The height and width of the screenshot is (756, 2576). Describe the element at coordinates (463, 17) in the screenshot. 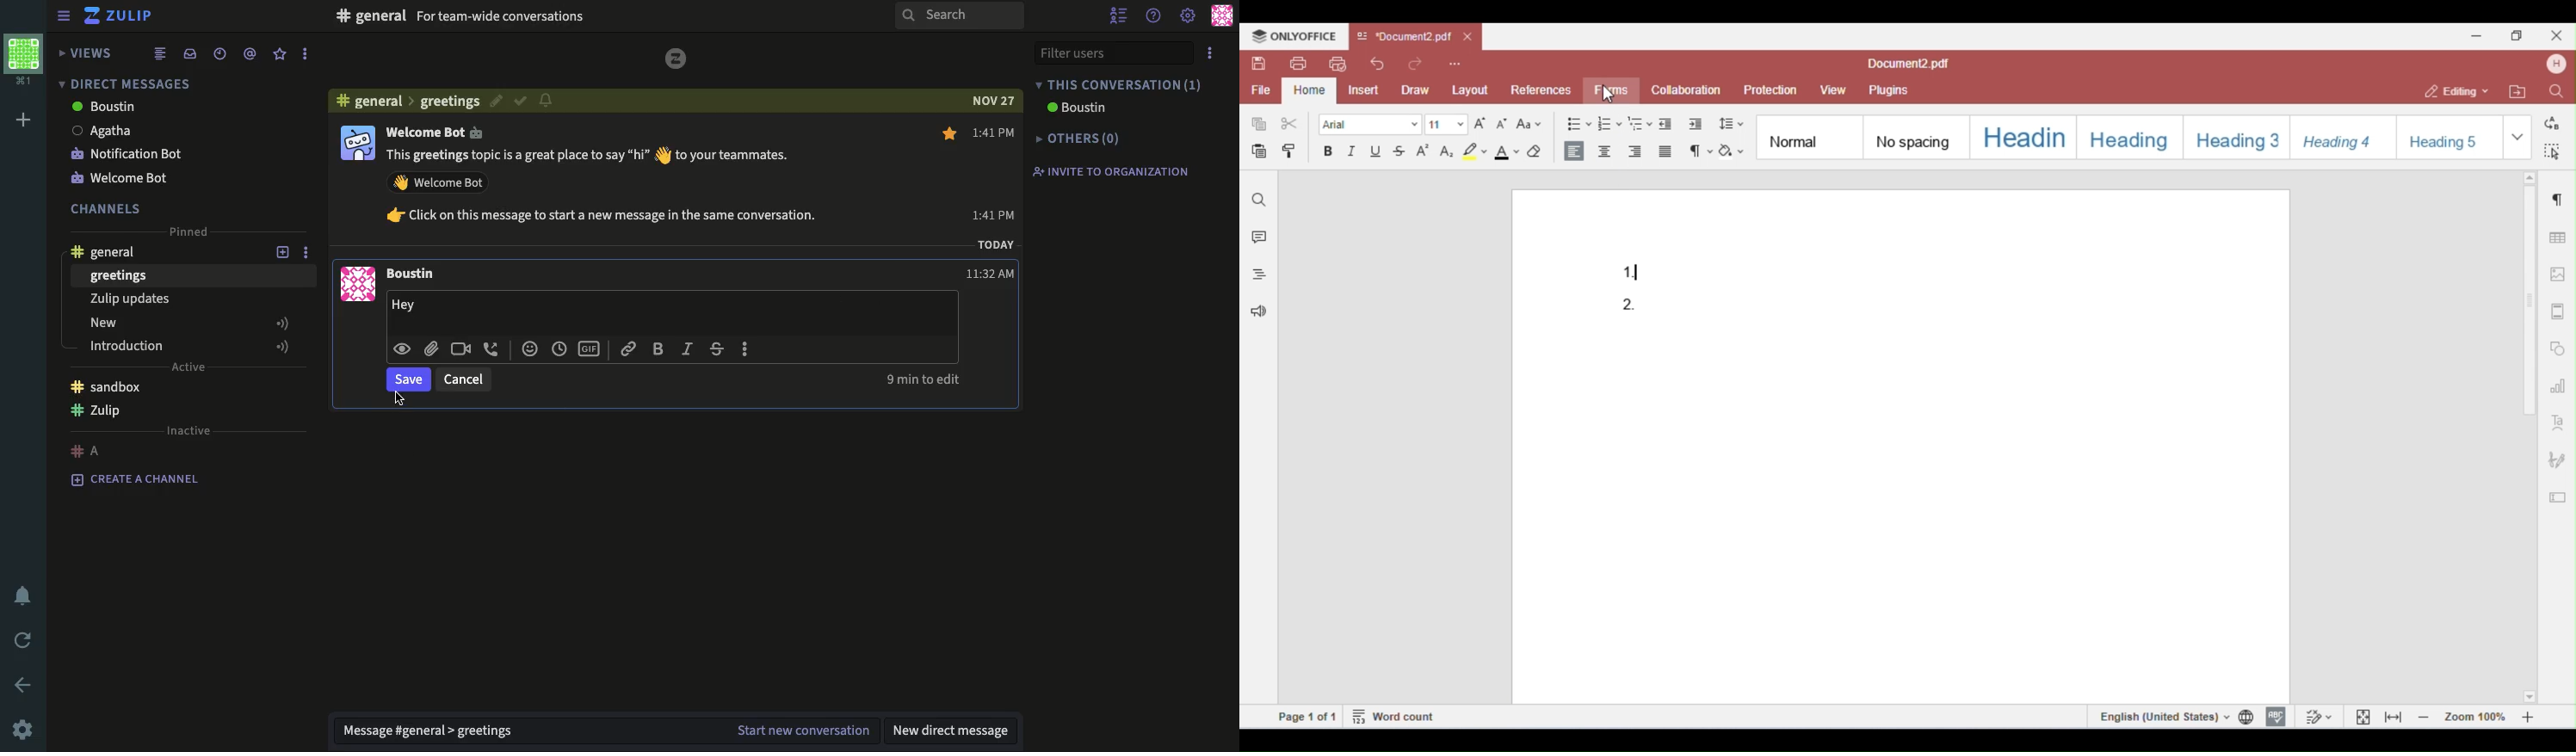

I see `general For team-wide conversations` at that location.